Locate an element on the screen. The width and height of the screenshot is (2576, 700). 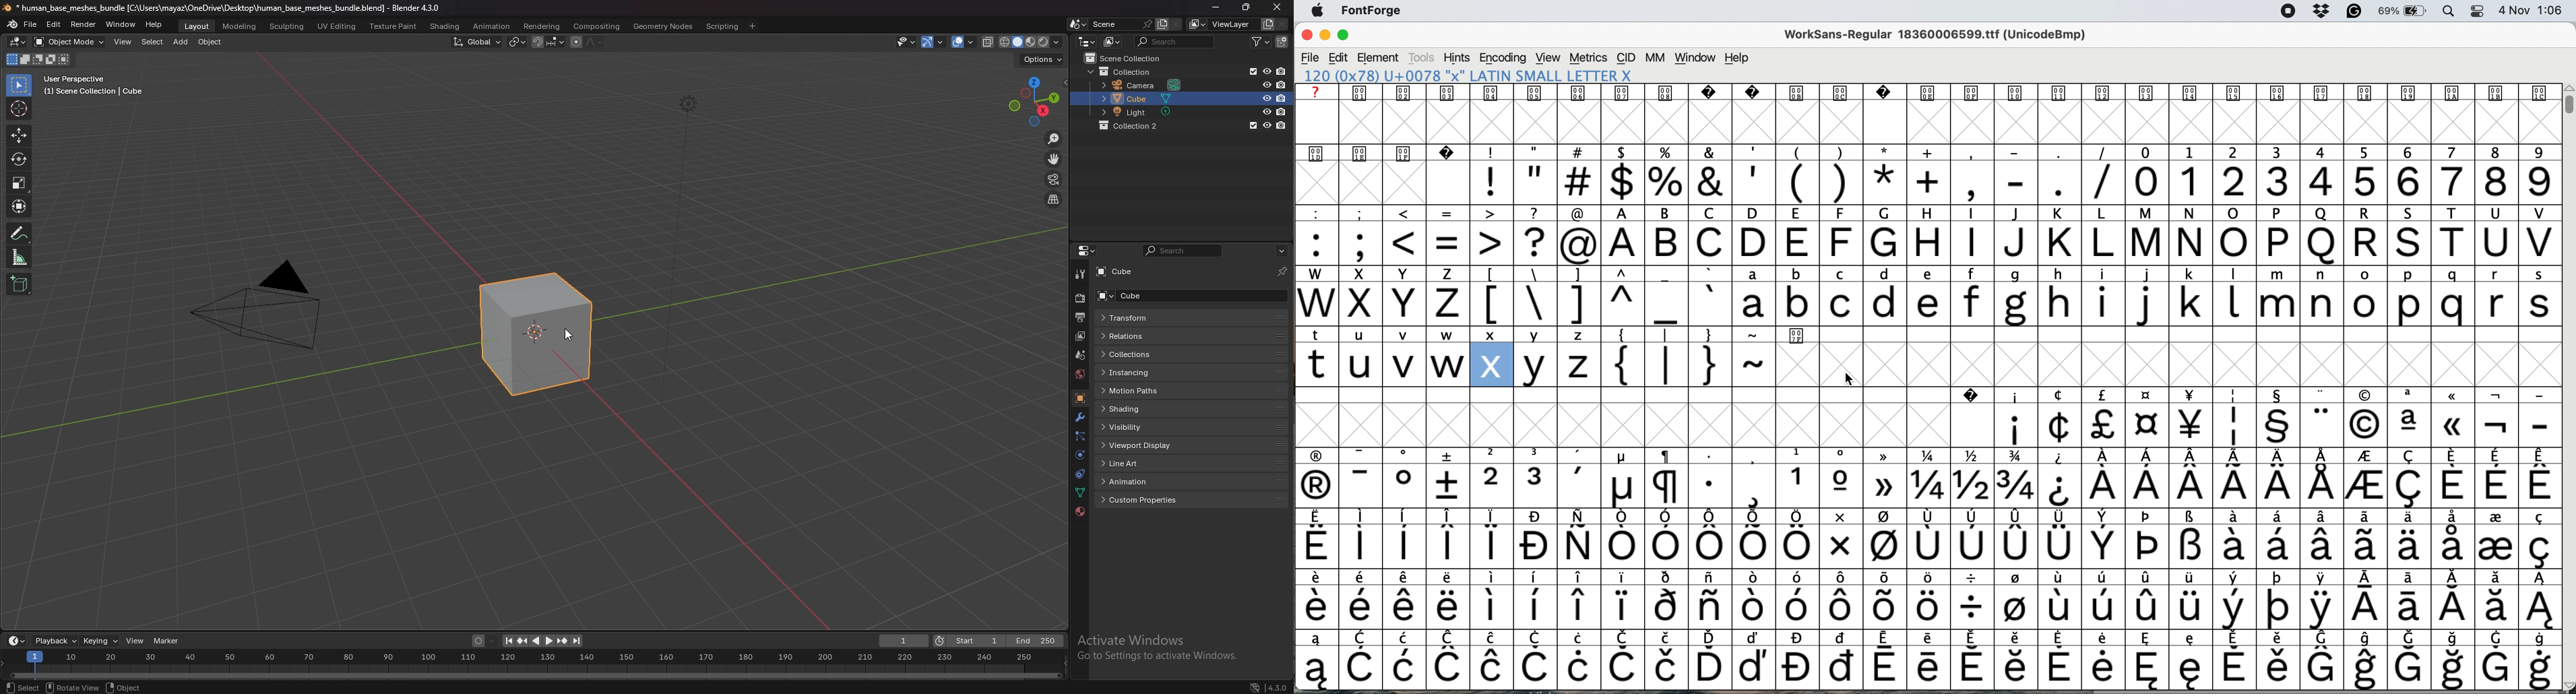
view is located at coordinates (124, 42).